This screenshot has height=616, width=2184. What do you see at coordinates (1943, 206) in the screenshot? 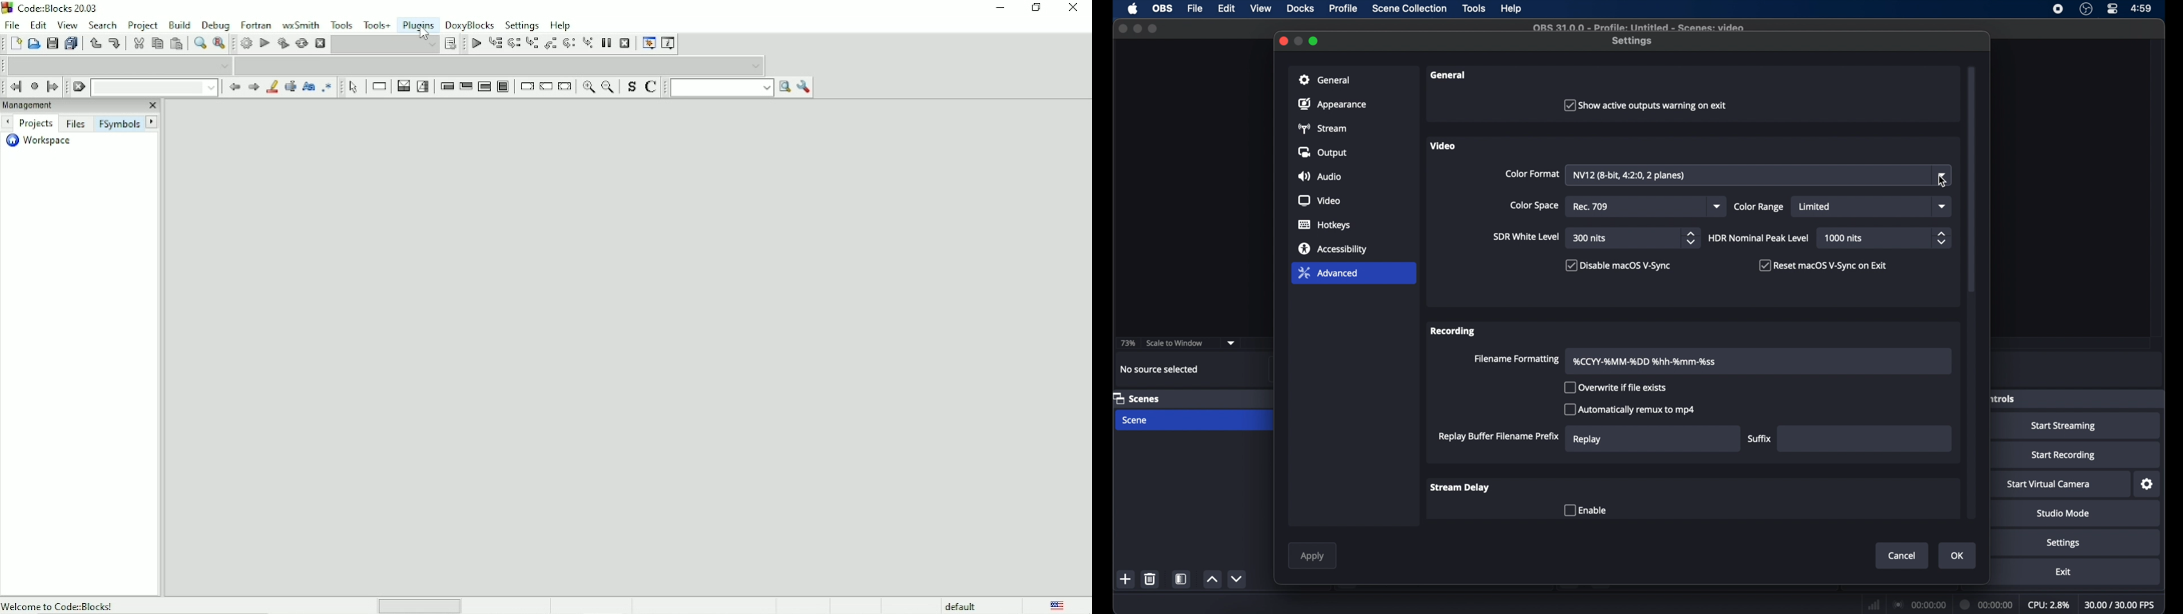
I see `dropdown` at bounding box center [1943, 206].